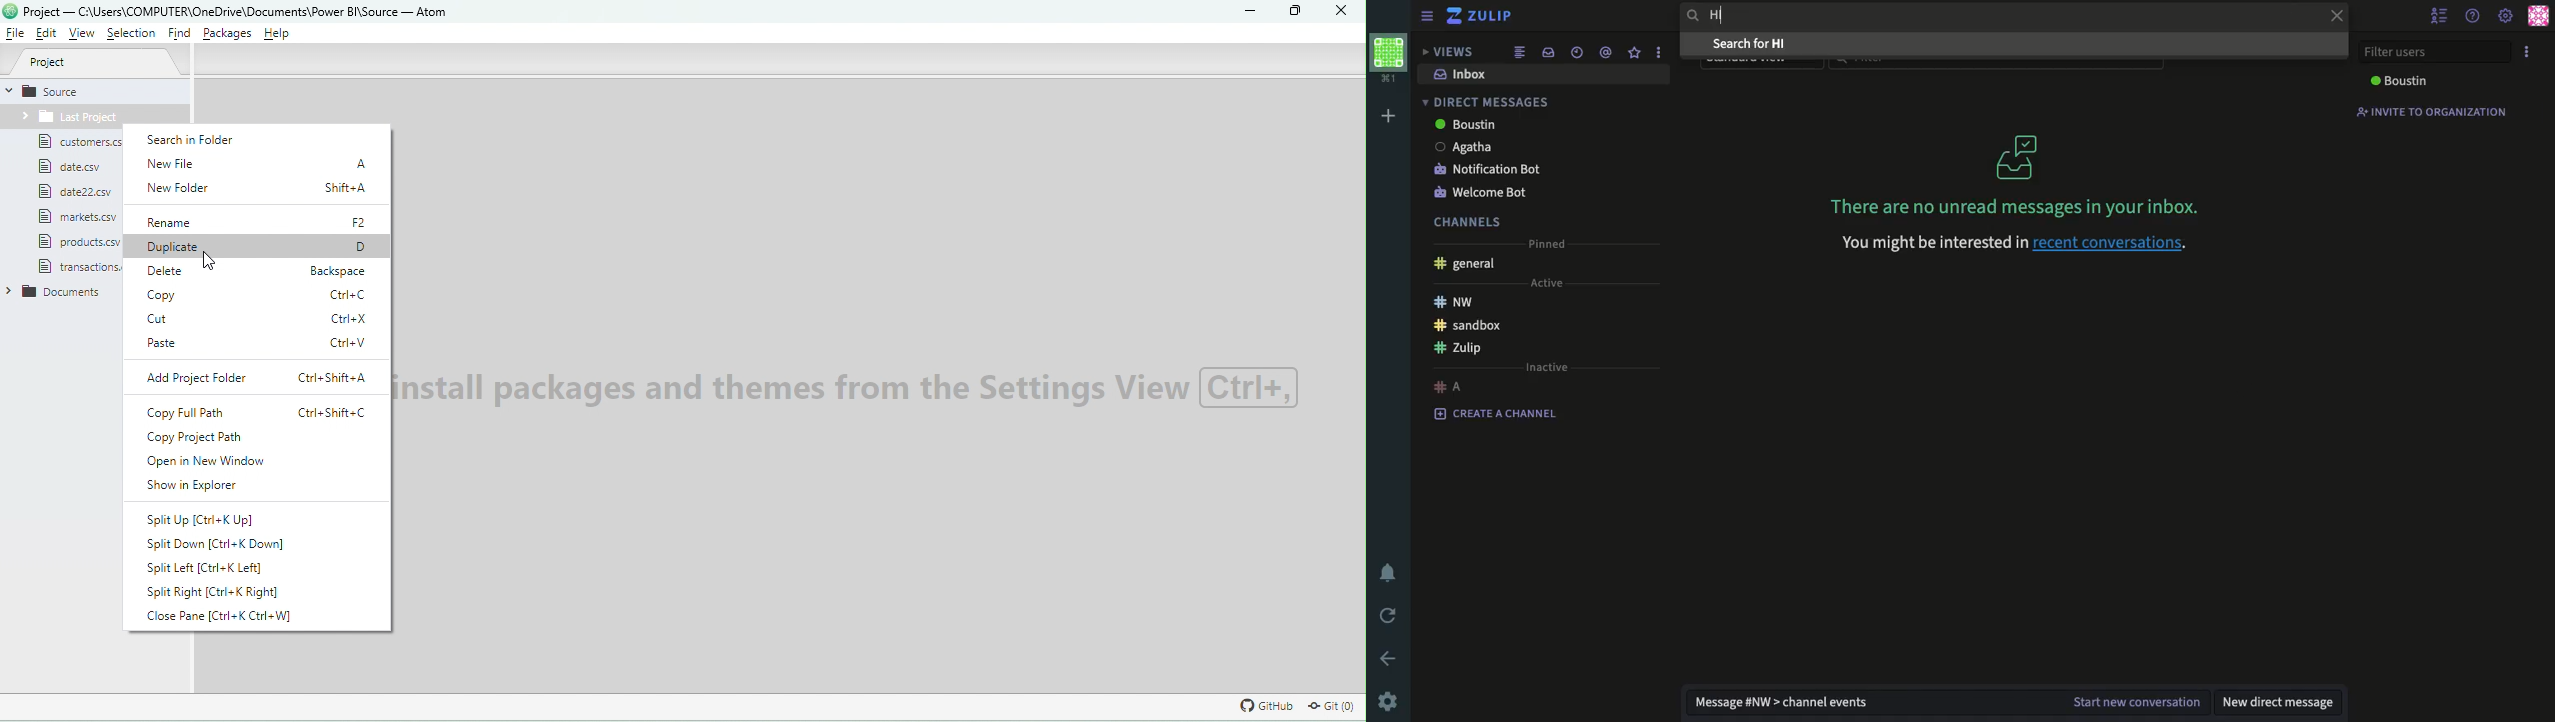 The height and width of the screenshot is (728, 2576). Describe the element at coordinates (1488, 171) in the screenshot. I see `notification bot` at that location.